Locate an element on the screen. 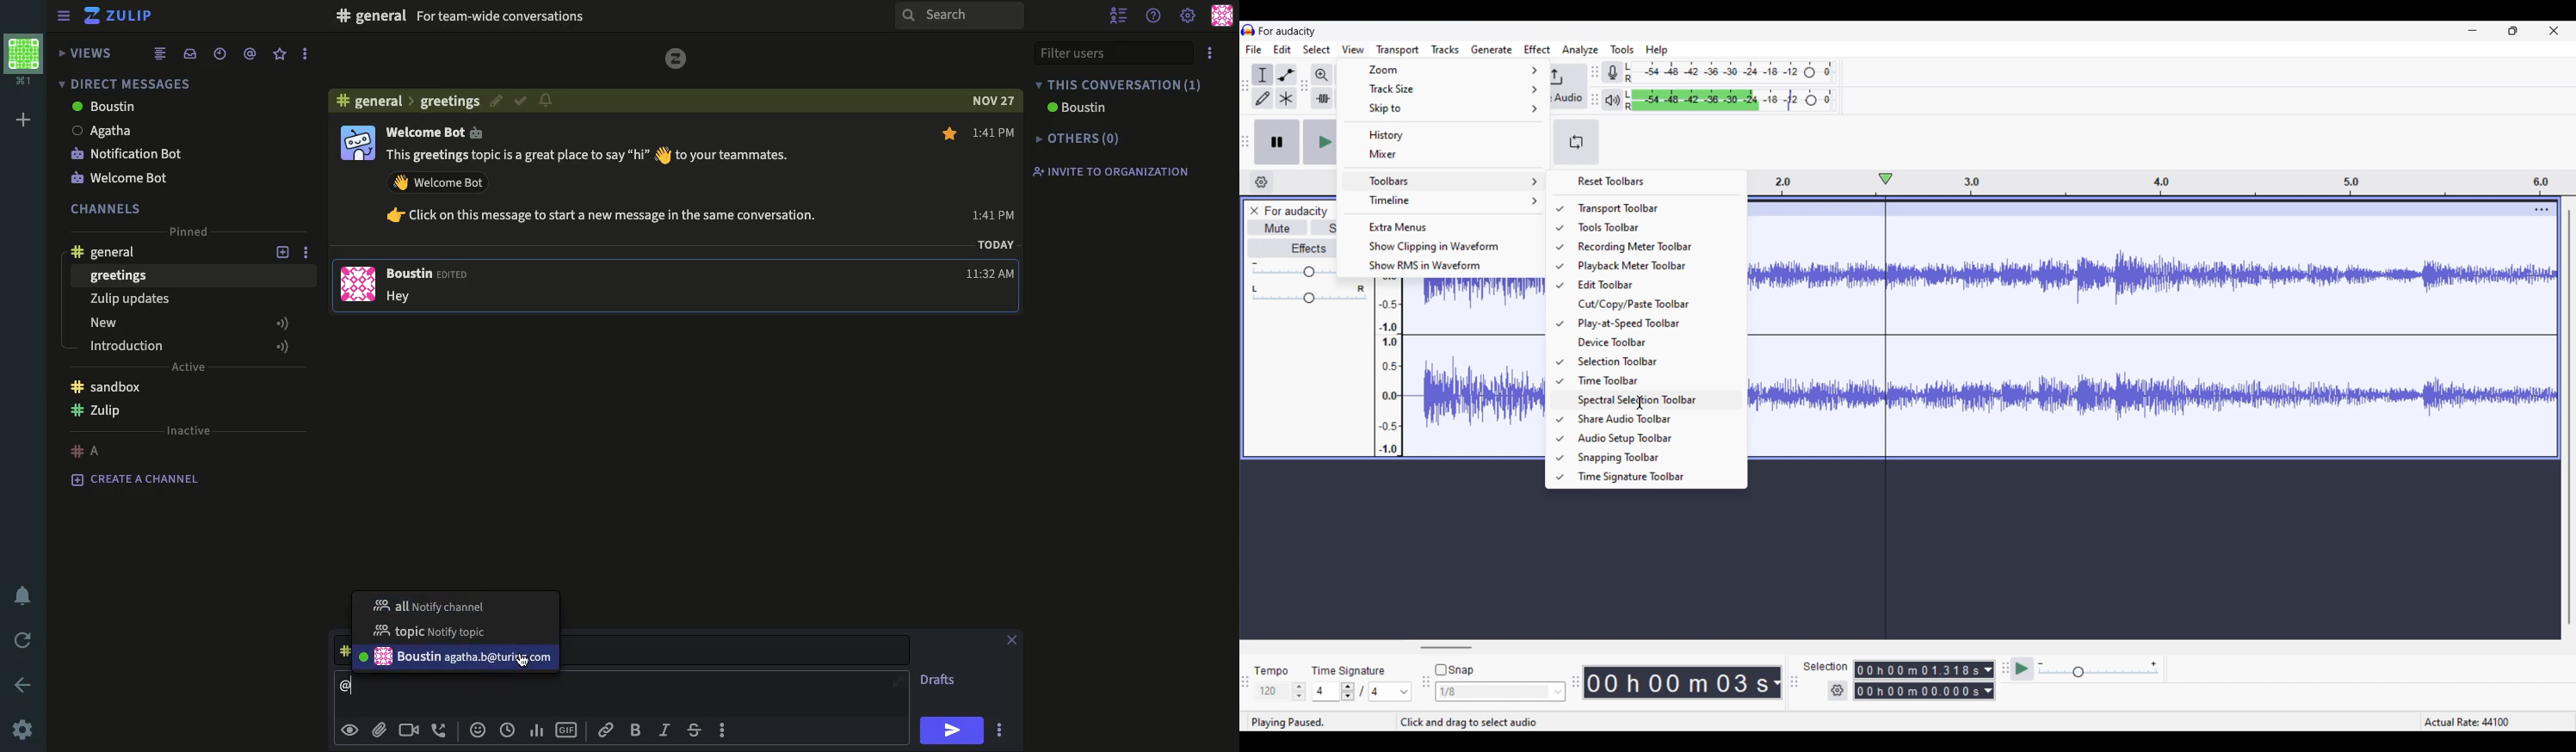 This screenshot has height=756, width=2576. create a channel is located at coordinates (135, 478).